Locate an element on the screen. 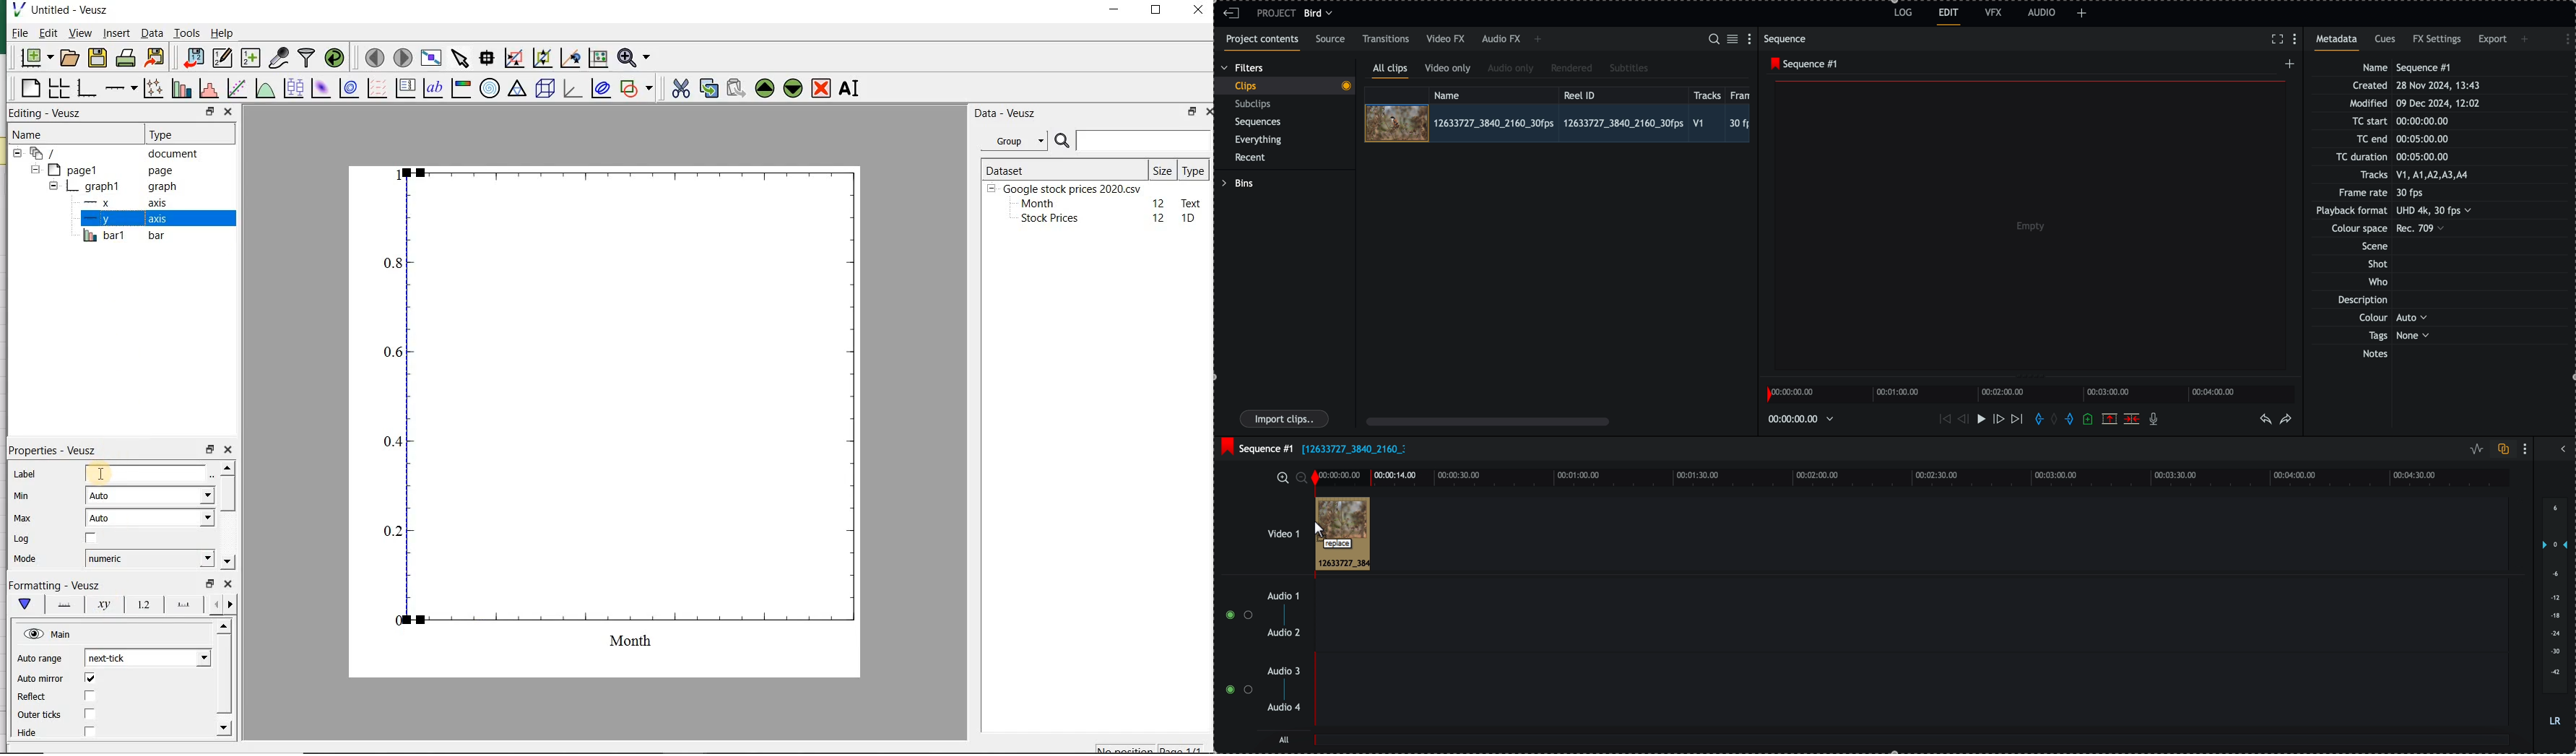  audio 4 is located at coordinates (1283, 708).